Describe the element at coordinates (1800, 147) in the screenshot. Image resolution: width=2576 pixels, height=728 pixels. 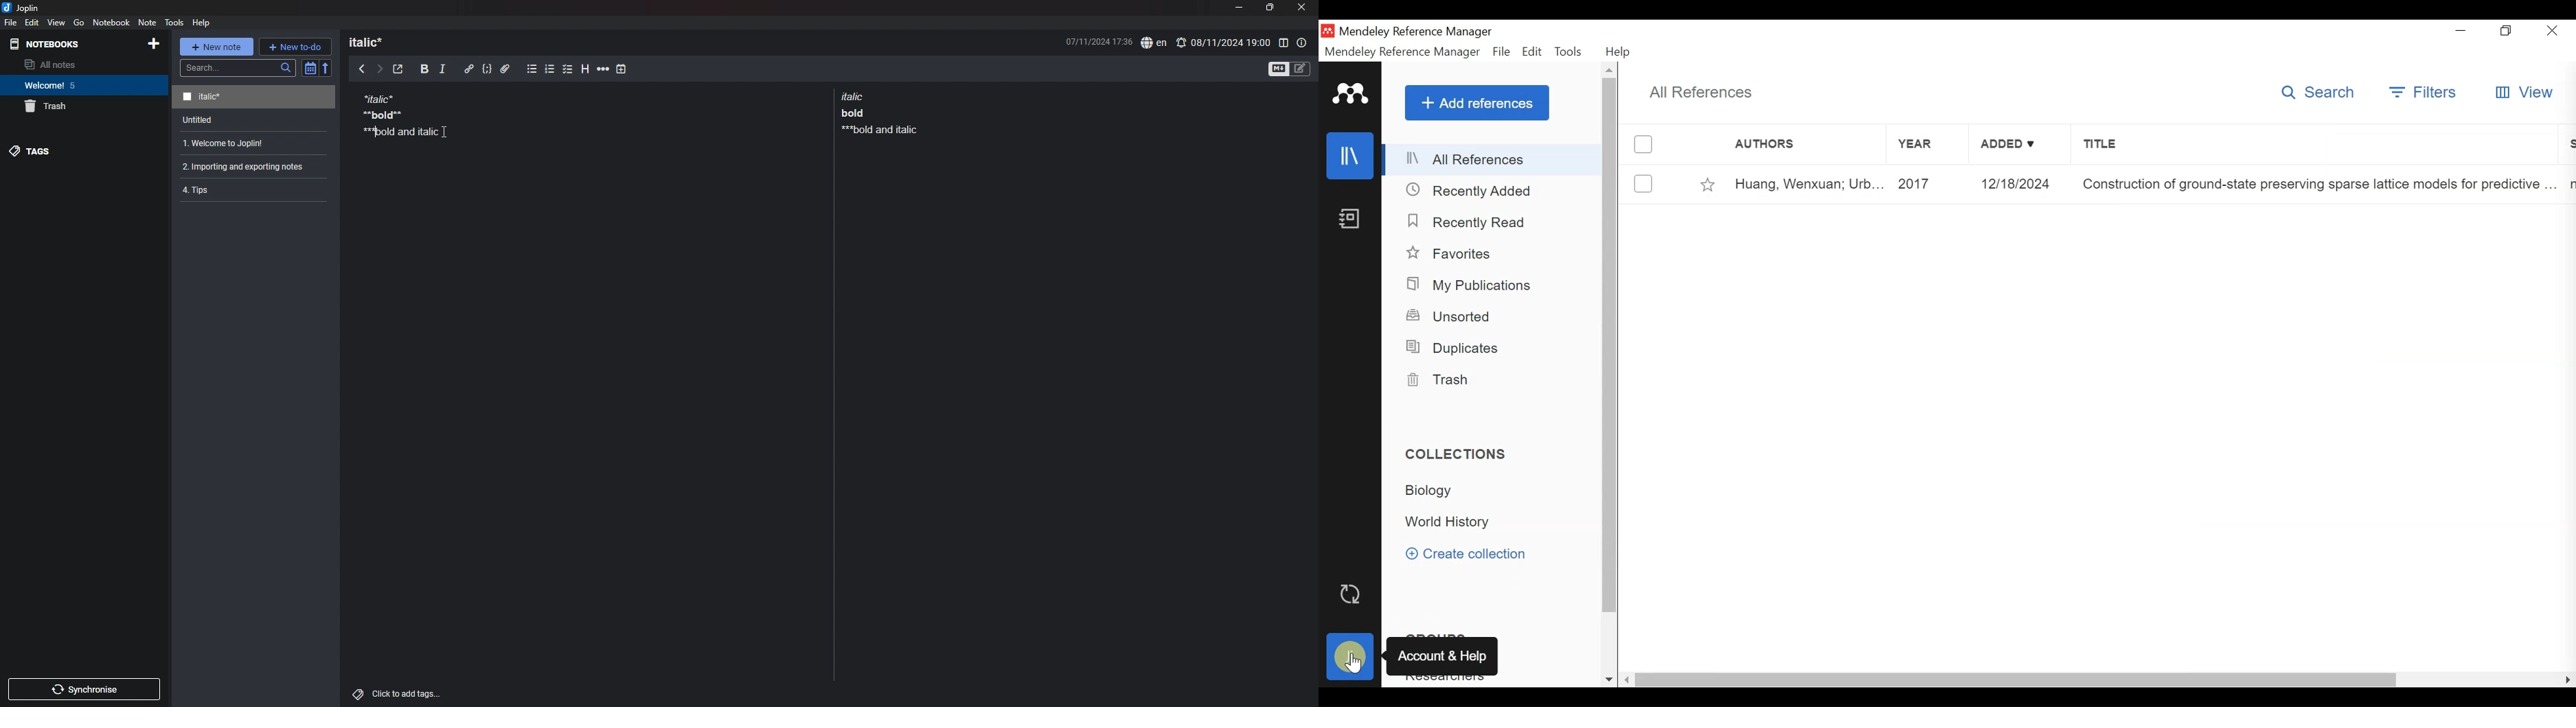
I see `Authors` at that location.